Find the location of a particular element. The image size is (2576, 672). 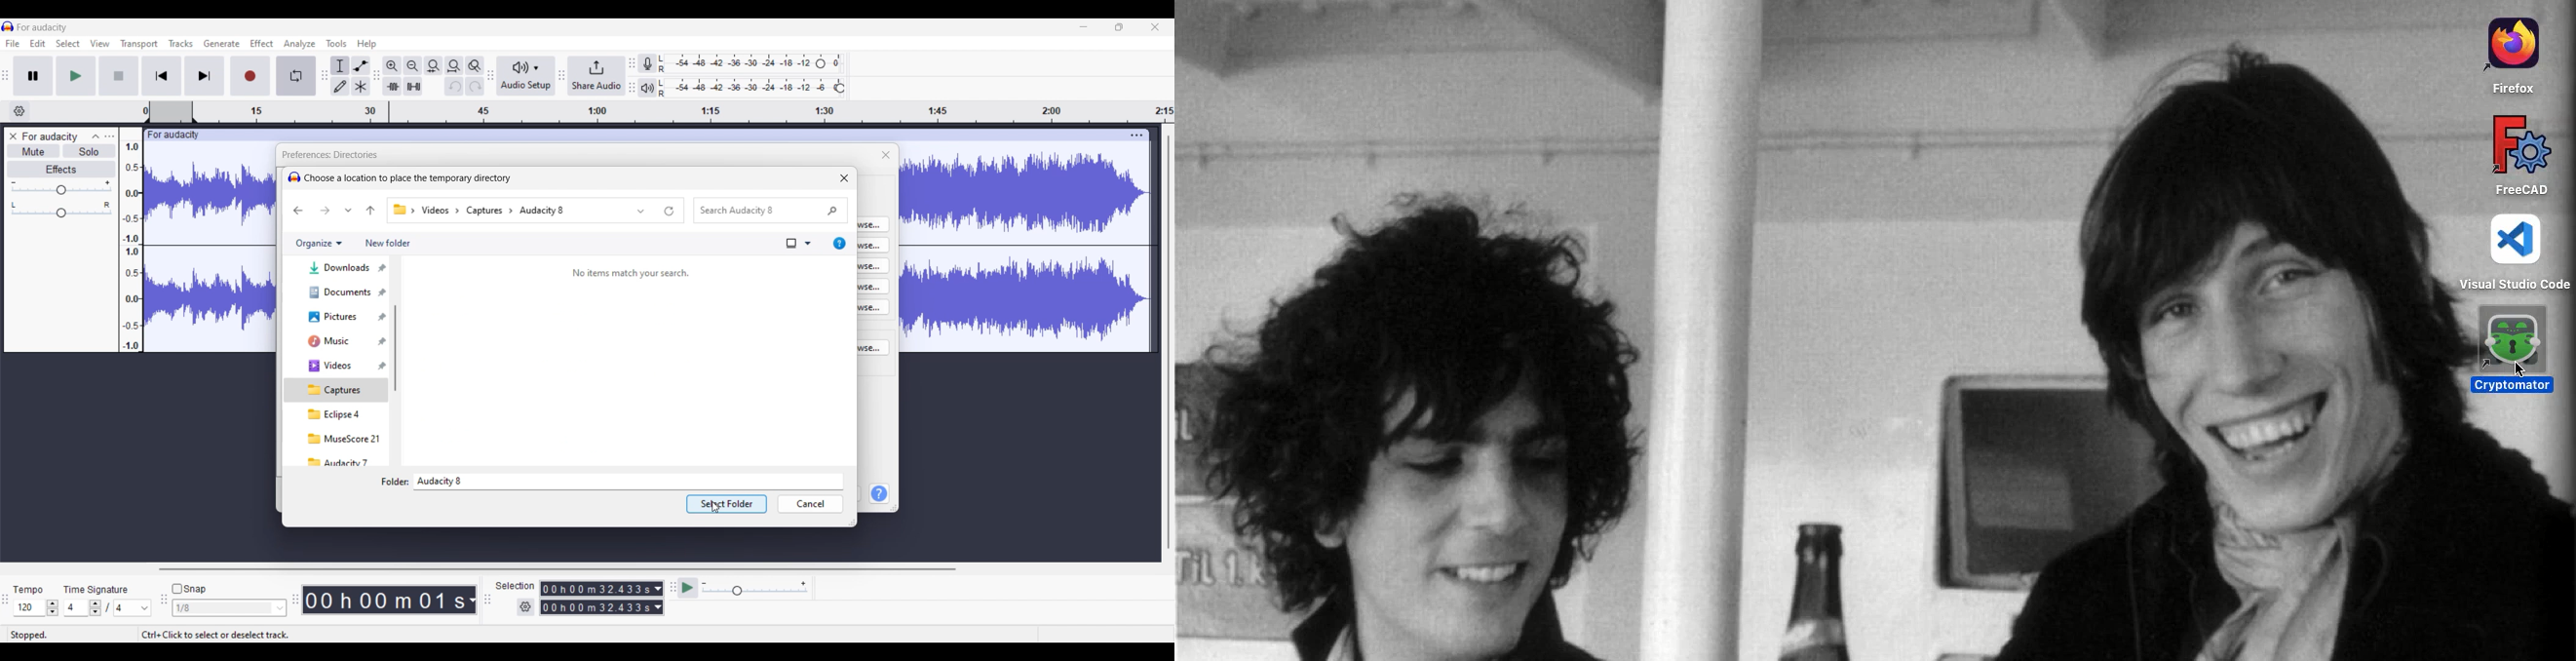

Options for max. time signature is located at coordinates (133, 608).